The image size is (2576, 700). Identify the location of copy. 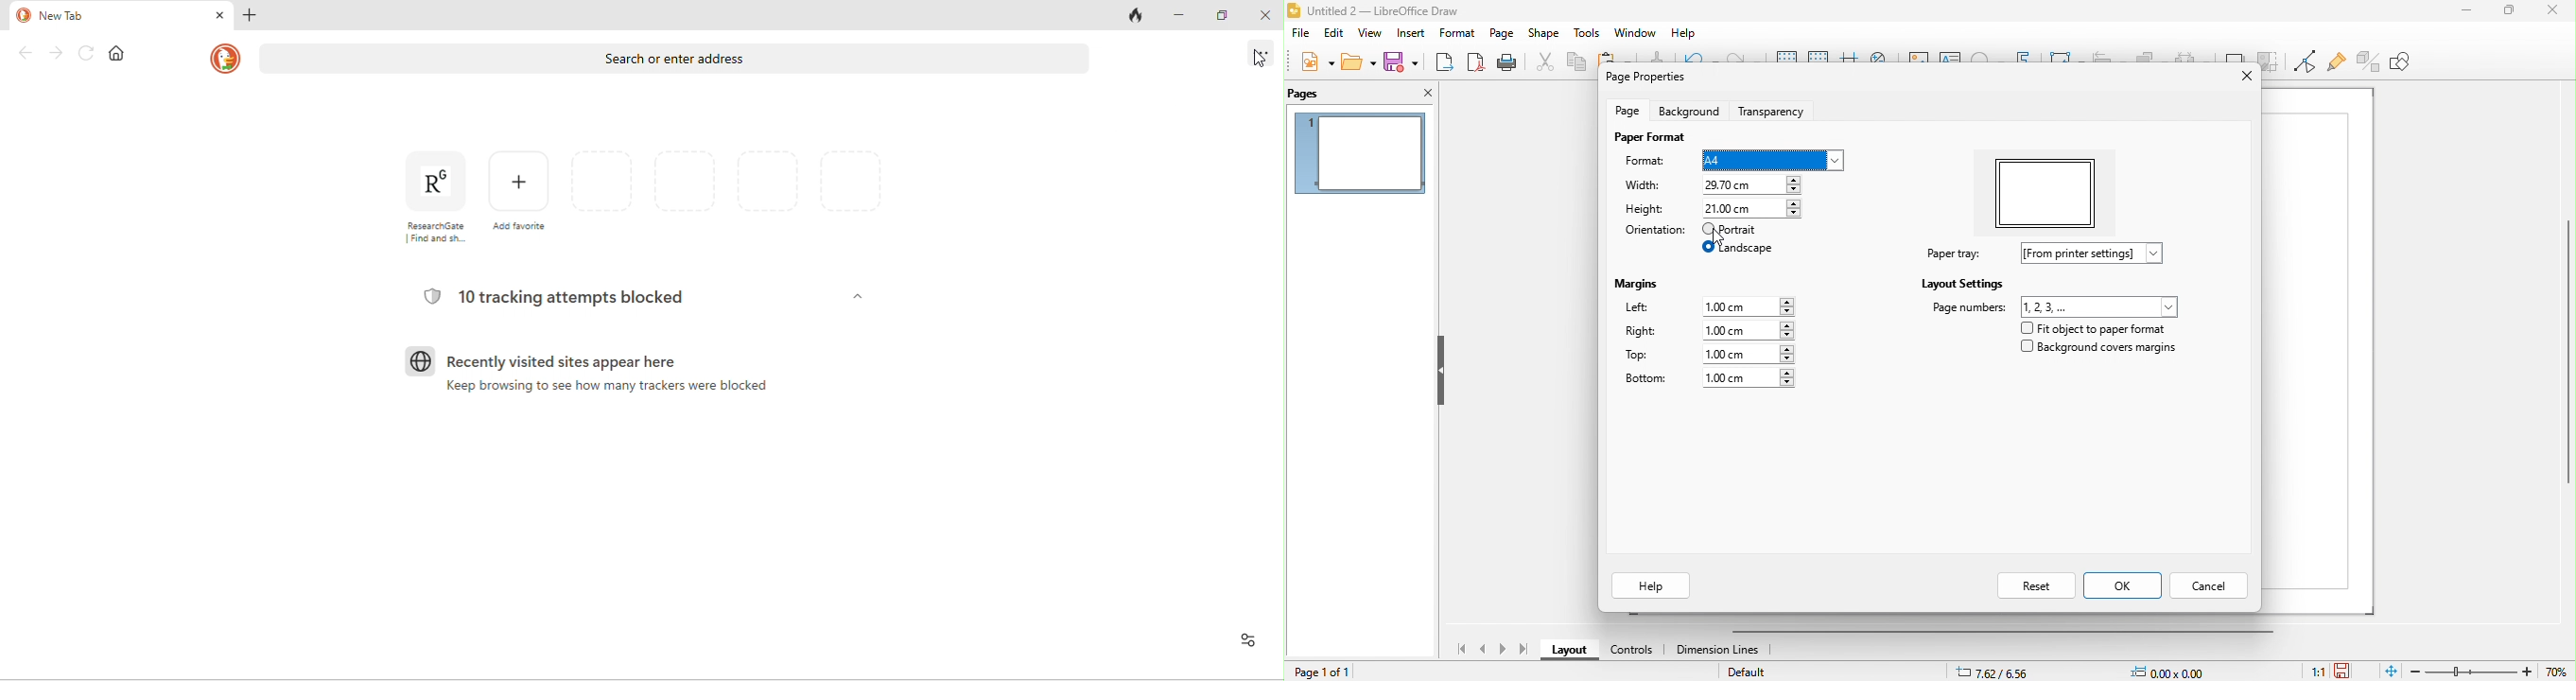
(1578, 63).